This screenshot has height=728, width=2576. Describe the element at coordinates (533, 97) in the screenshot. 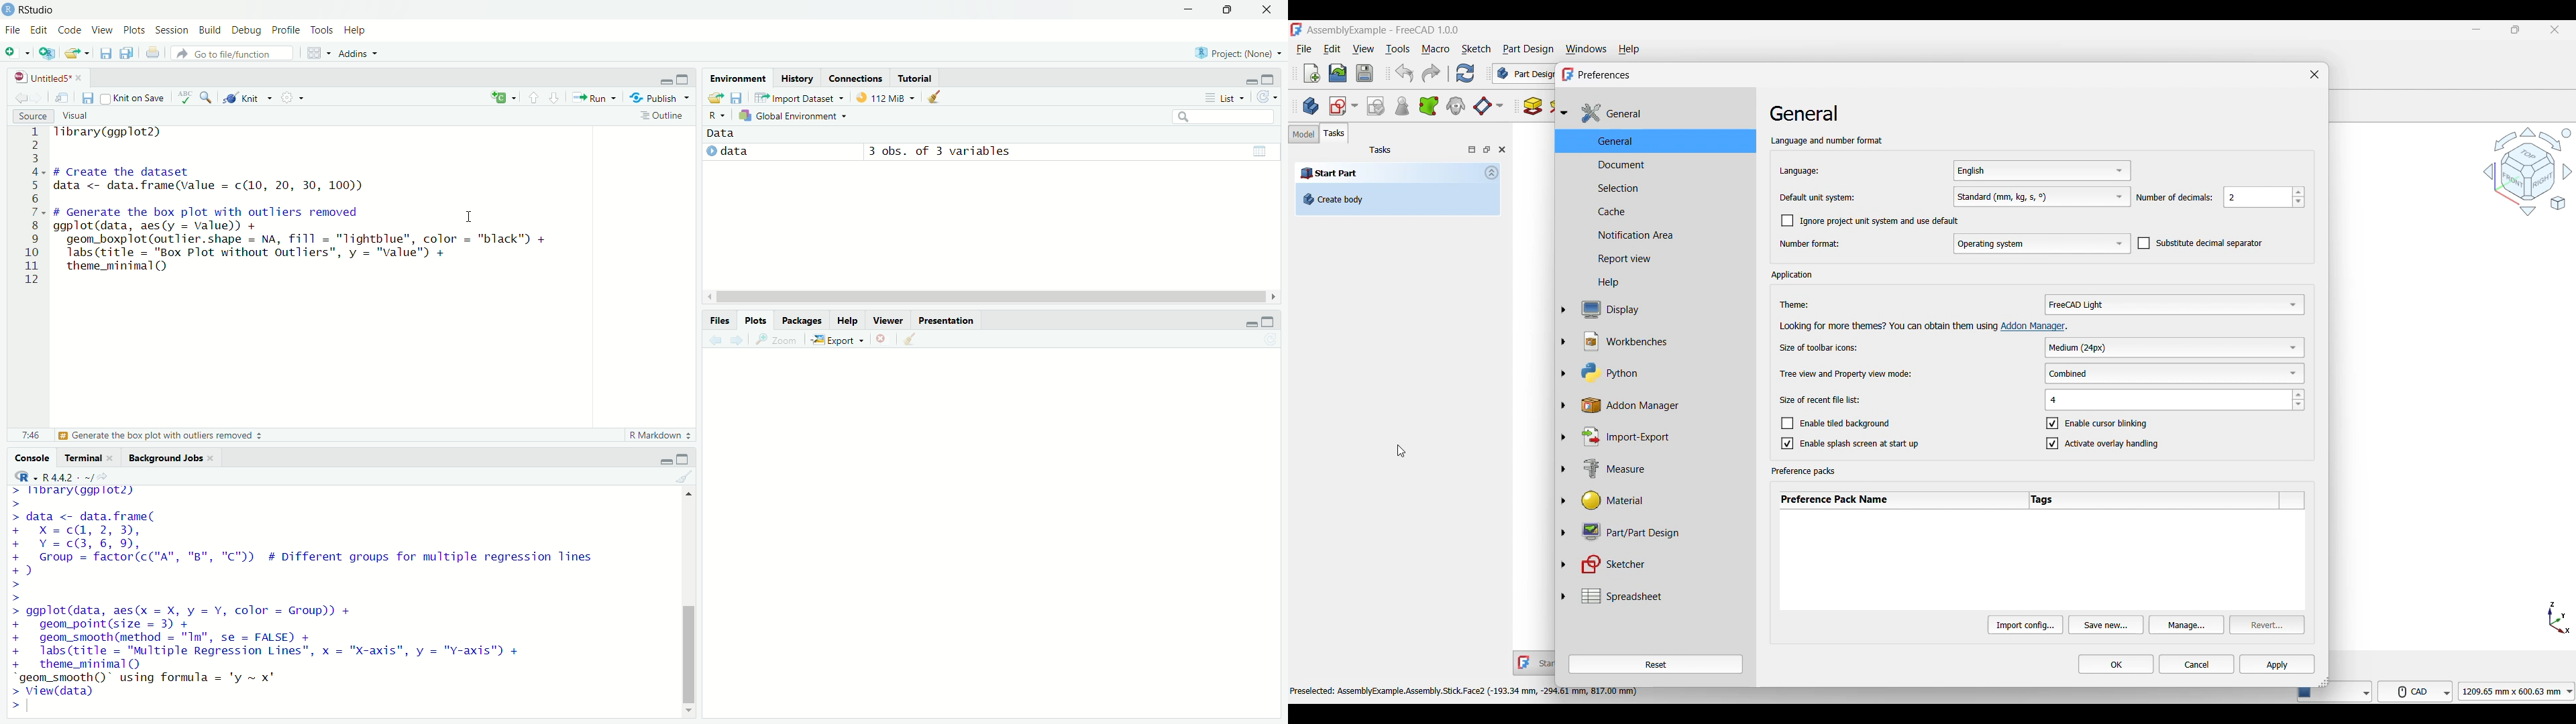

I see `upward` at that location.